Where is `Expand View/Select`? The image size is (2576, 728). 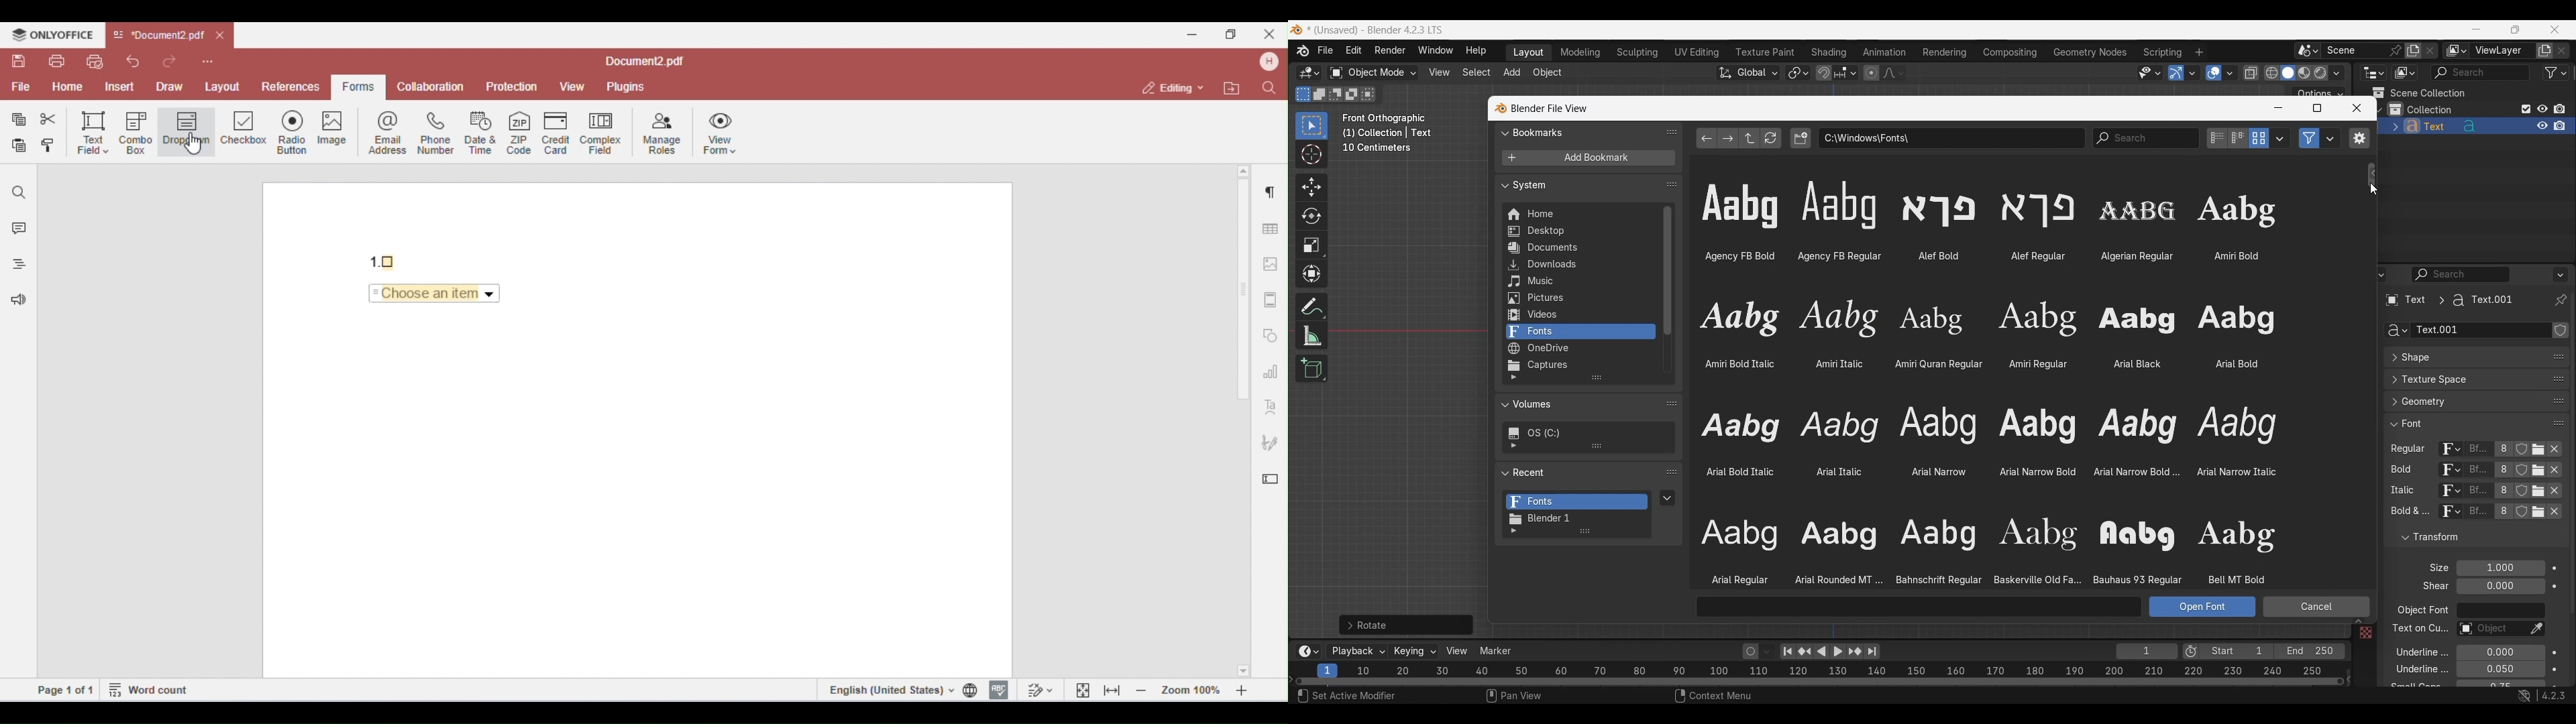 Expand View/Select is located at coordinates (2358, 621).